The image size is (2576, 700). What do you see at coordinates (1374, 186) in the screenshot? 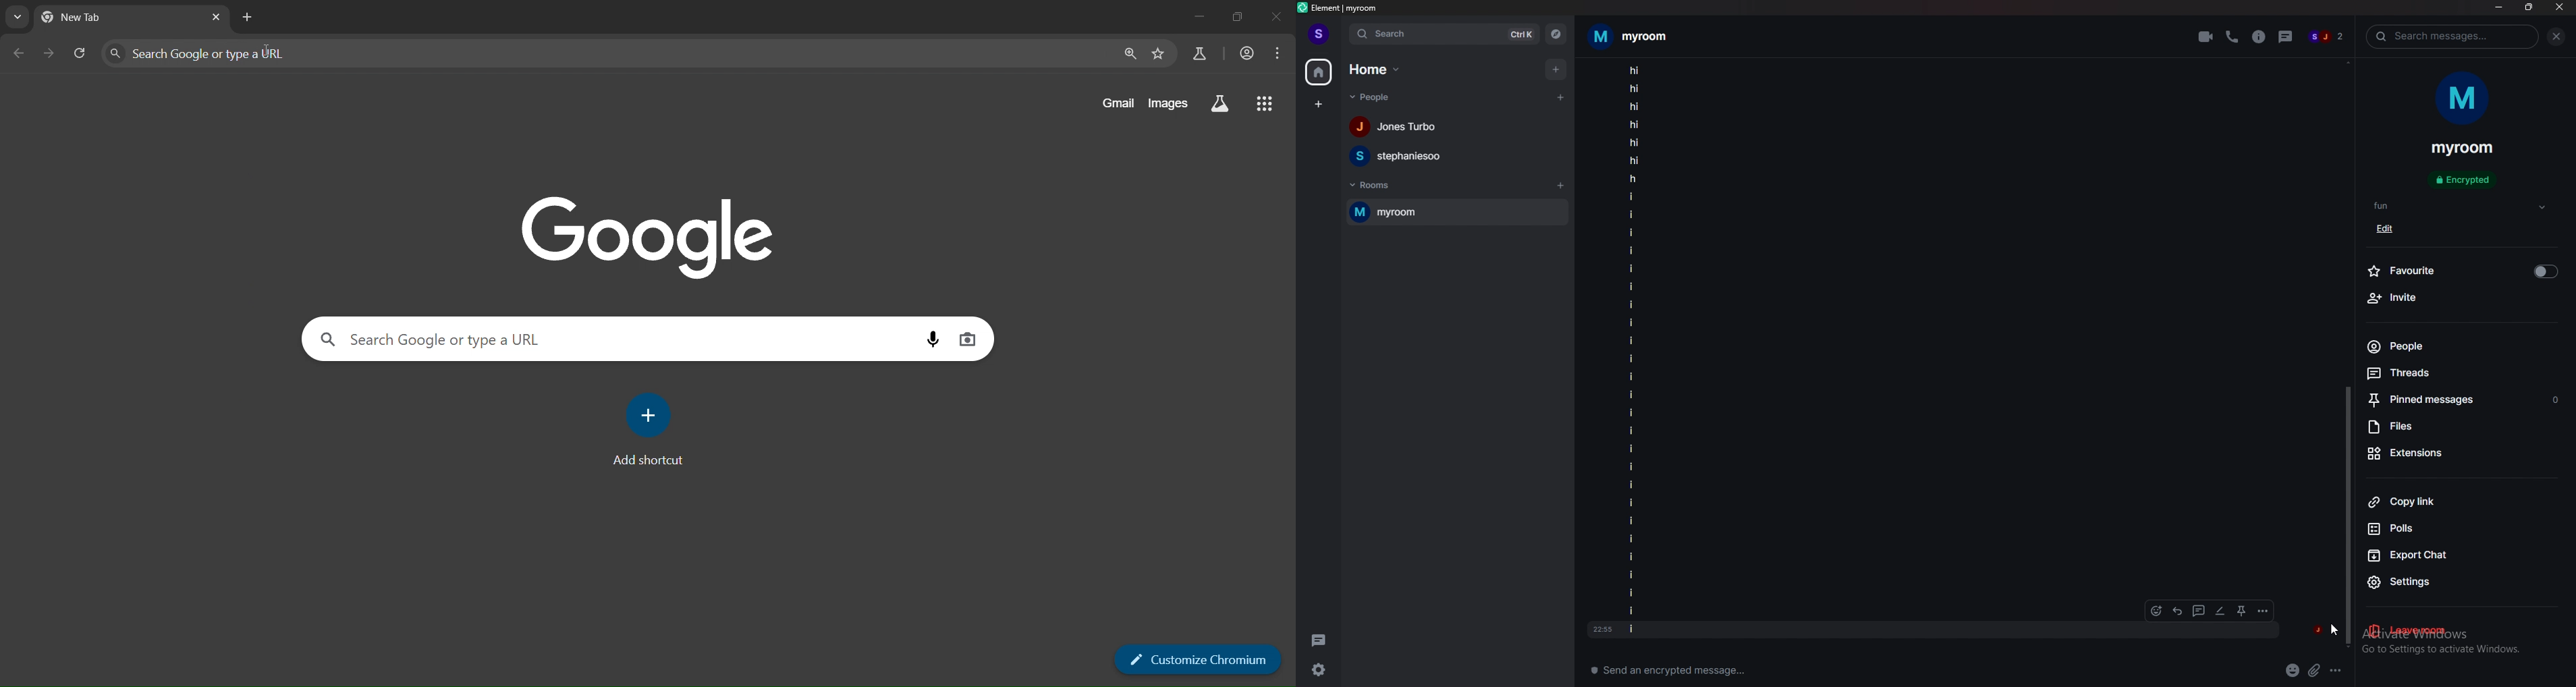
I see `rooms` at bounding box center [1374, 186].